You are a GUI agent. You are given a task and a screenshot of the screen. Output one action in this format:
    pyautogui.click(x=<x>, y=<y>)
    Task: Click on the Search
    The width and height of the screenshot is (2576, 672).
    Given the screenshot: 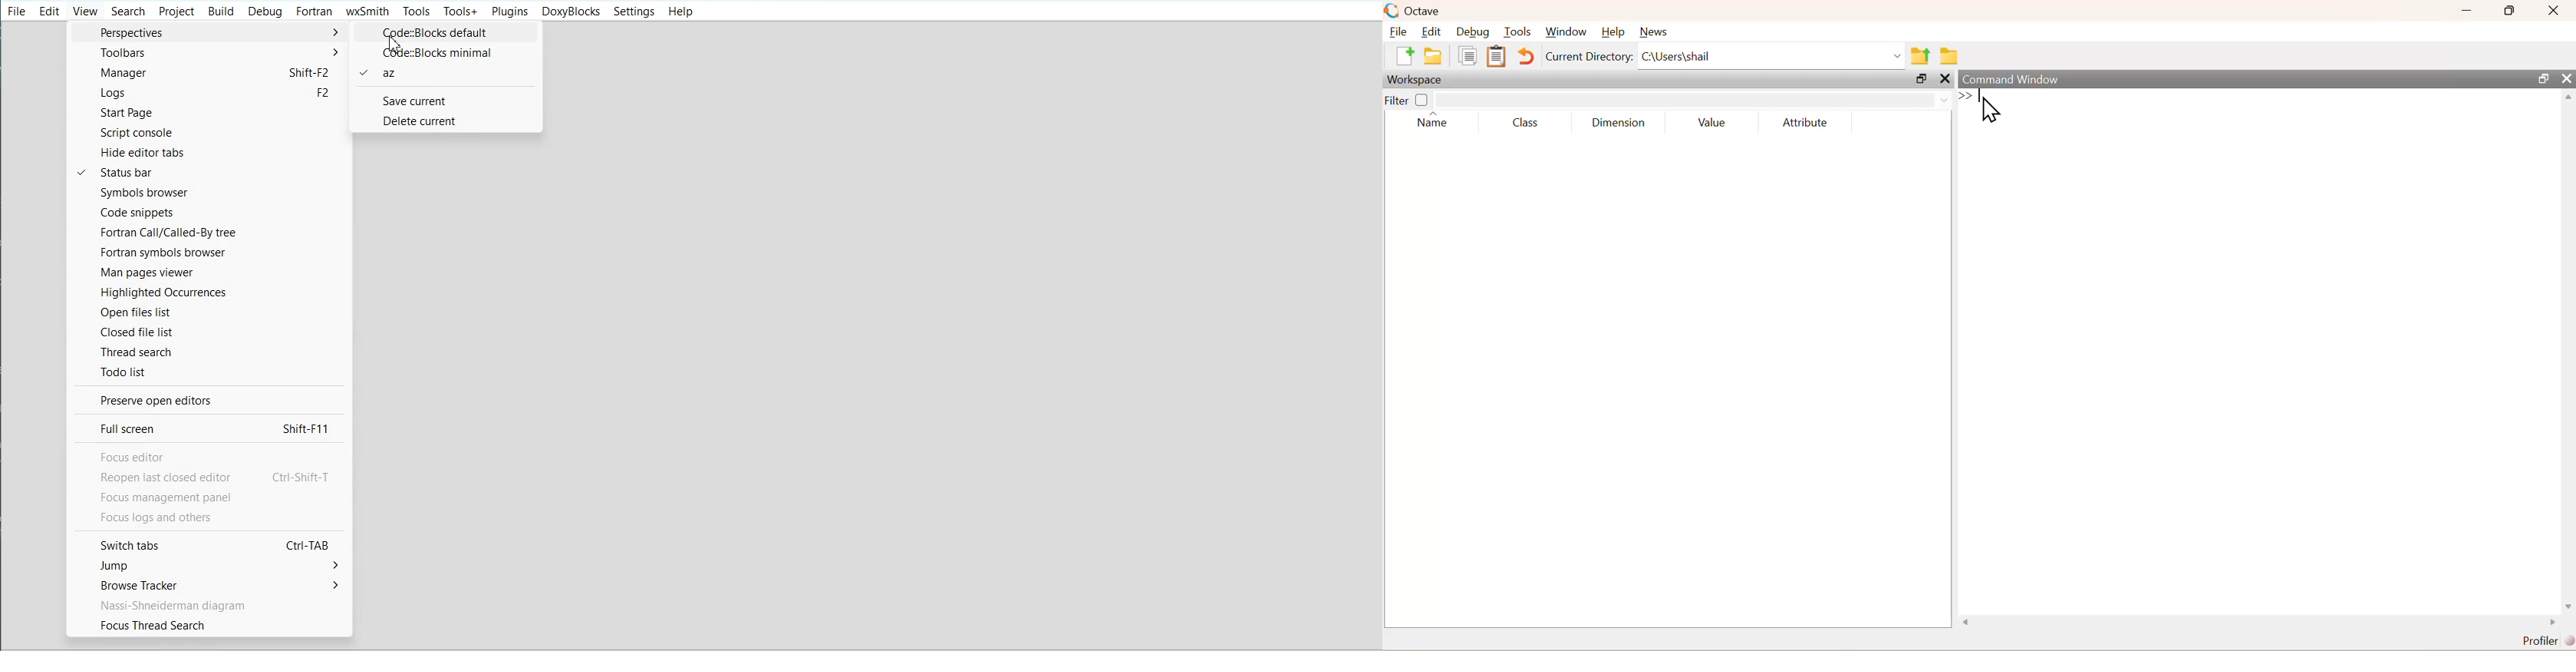 What is the action you would take?
    pyautogui.click(x=128, y=11)
    